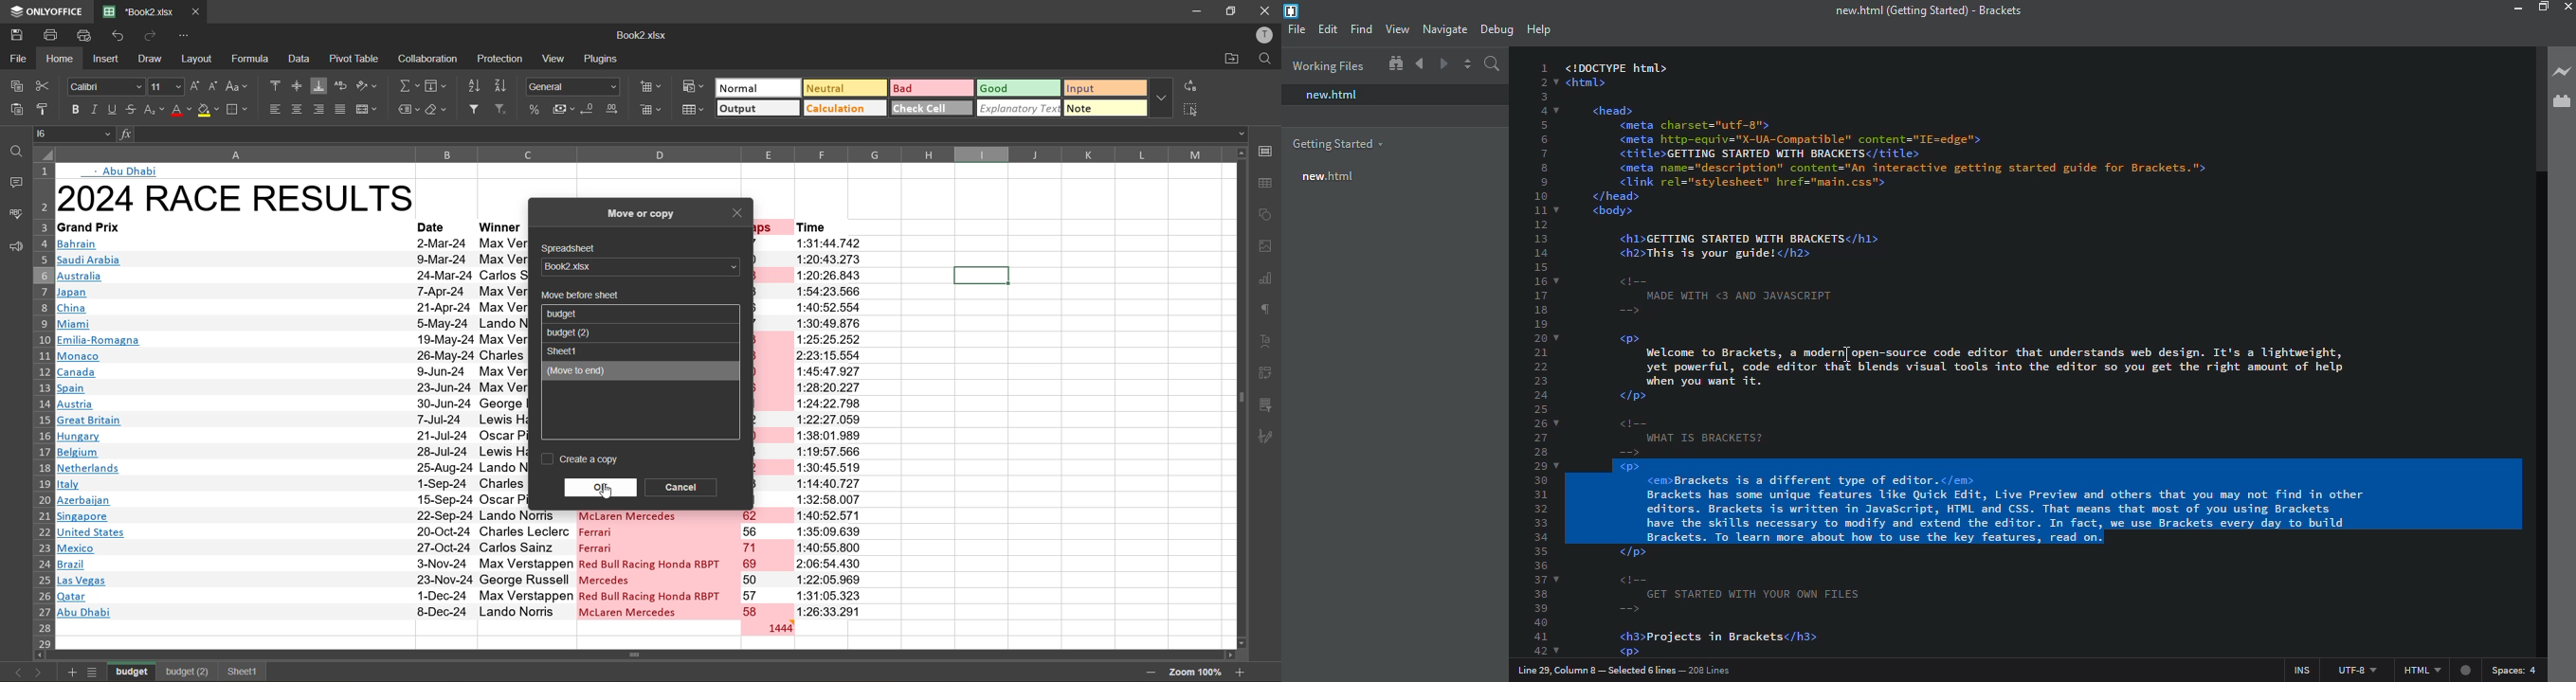 Image resolution: width=2576 pixels, height=700 pixels. Describe the element at coordinates (240, 85) in the screenshot. I see `change case` at that location.